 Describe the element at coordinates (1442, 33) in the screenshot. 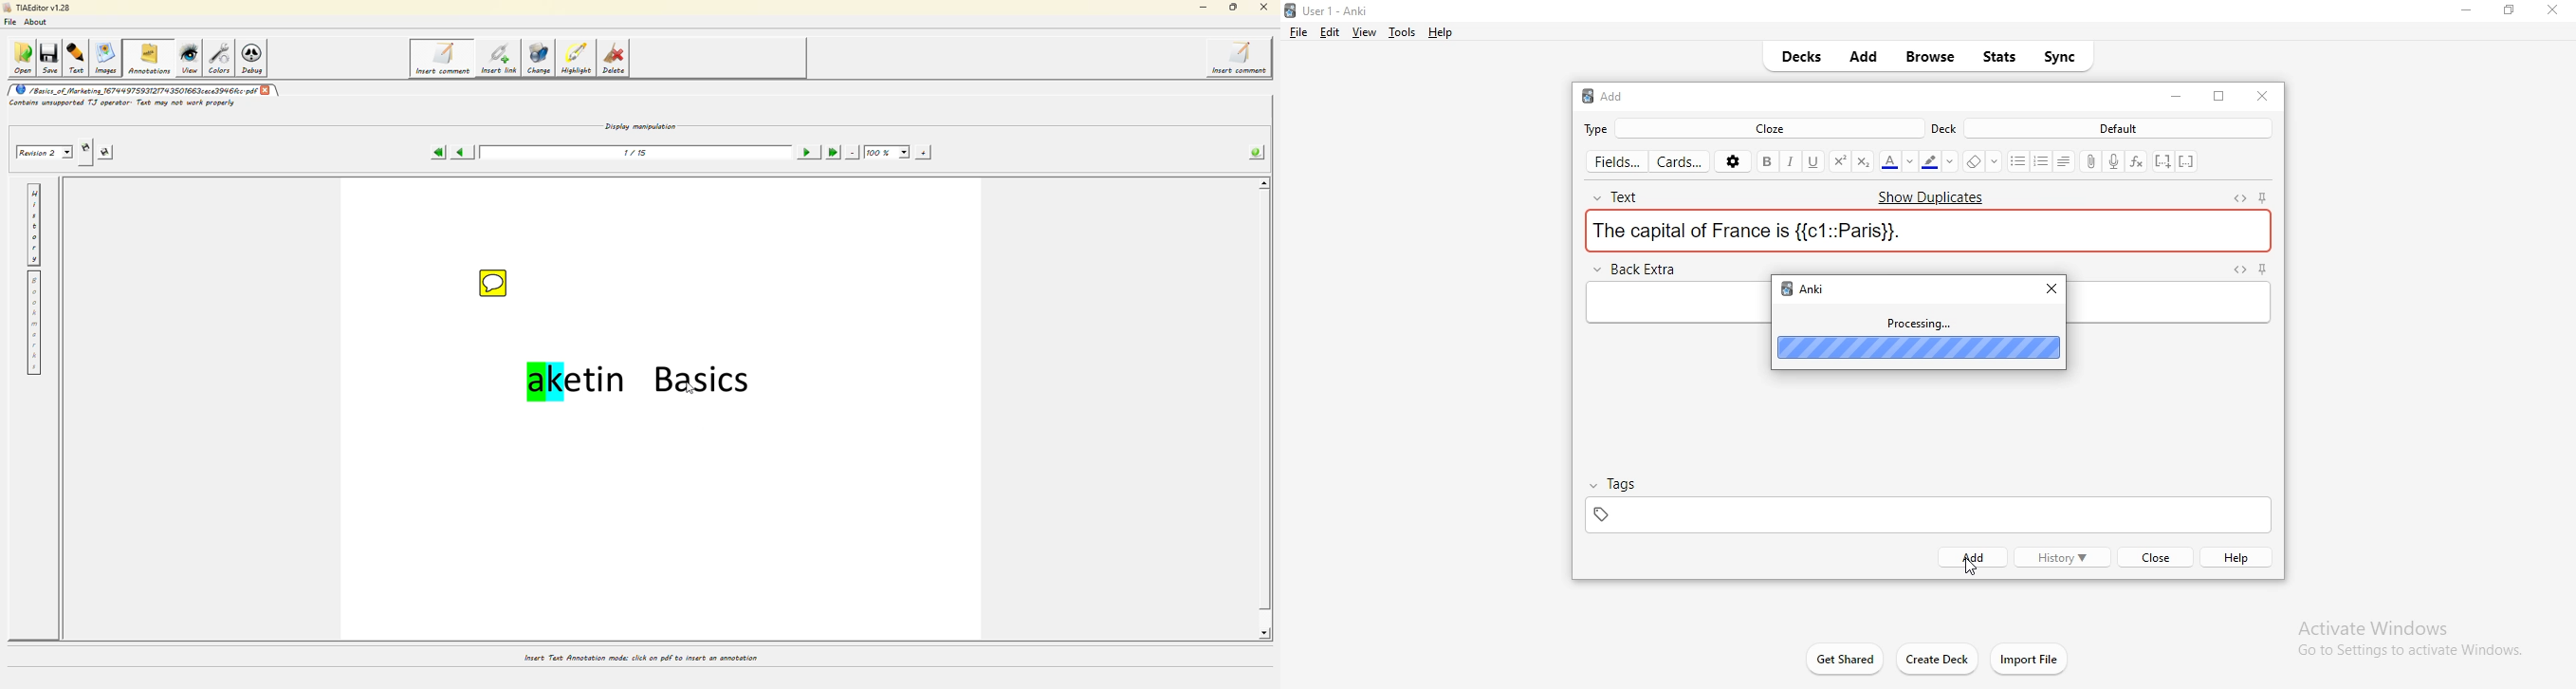

I see `help` at that location.